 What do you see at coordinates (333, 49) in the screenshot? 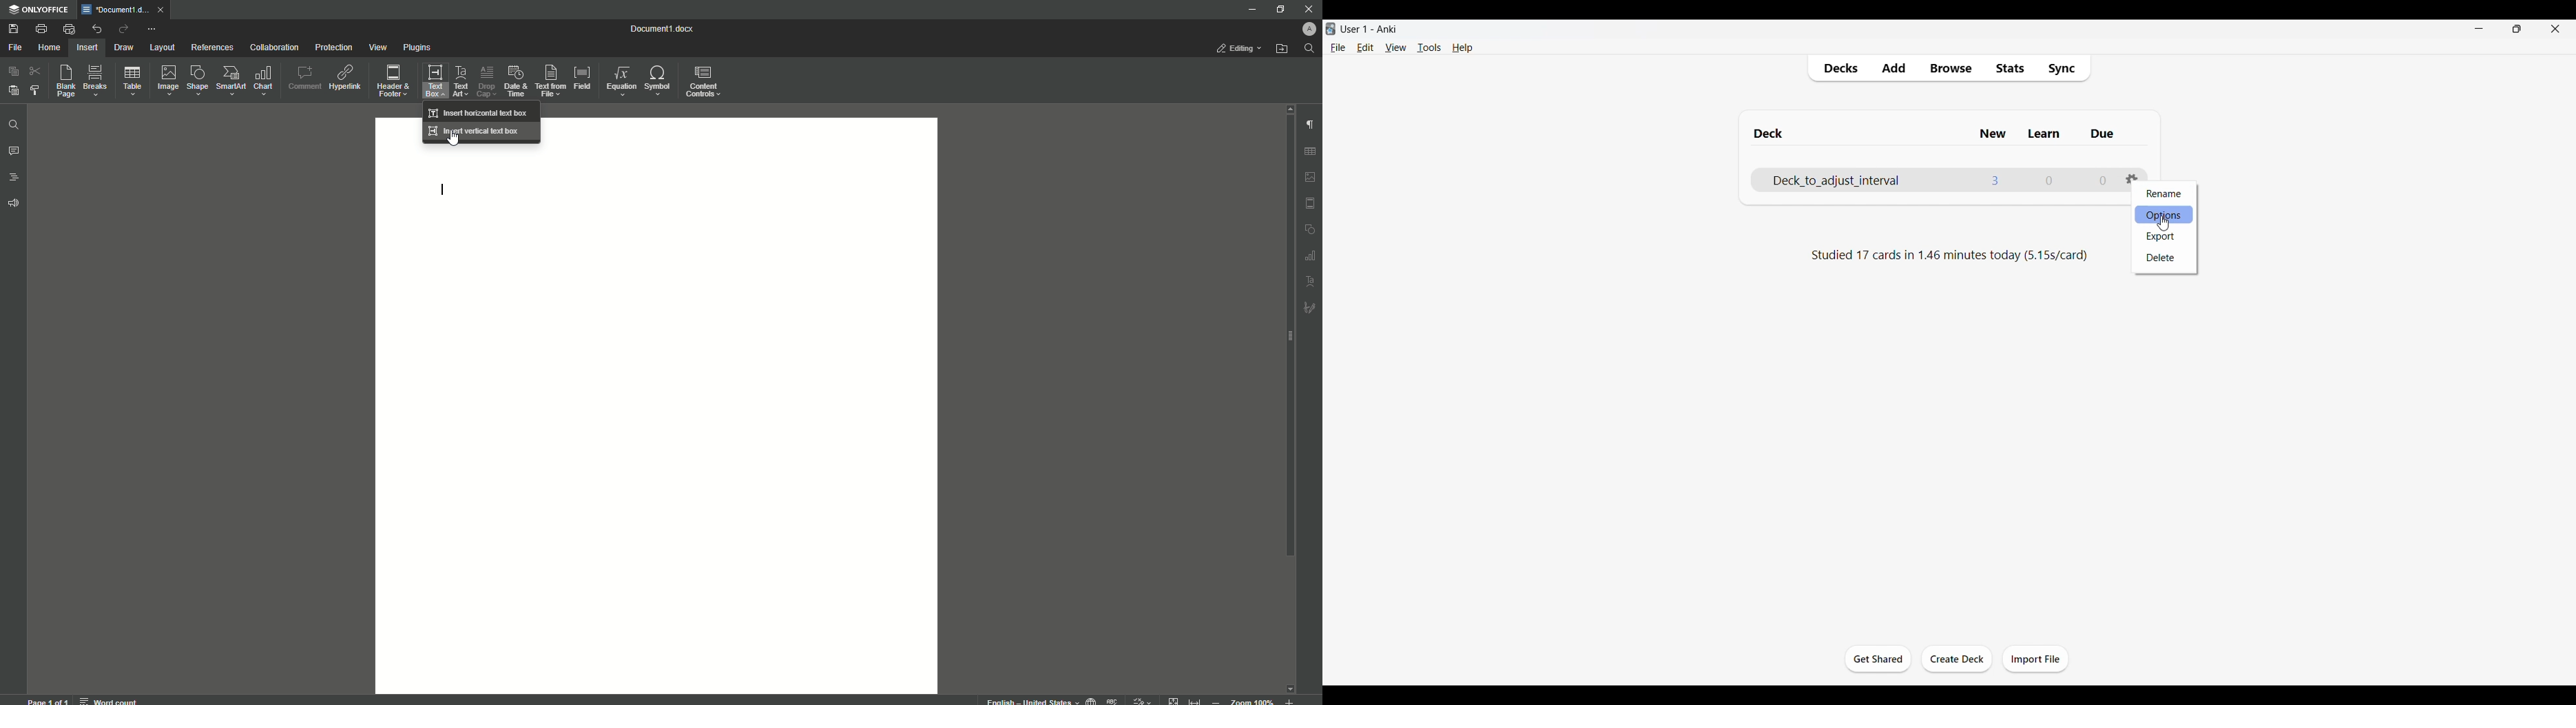
I see `` at bounding box center [333, 49].